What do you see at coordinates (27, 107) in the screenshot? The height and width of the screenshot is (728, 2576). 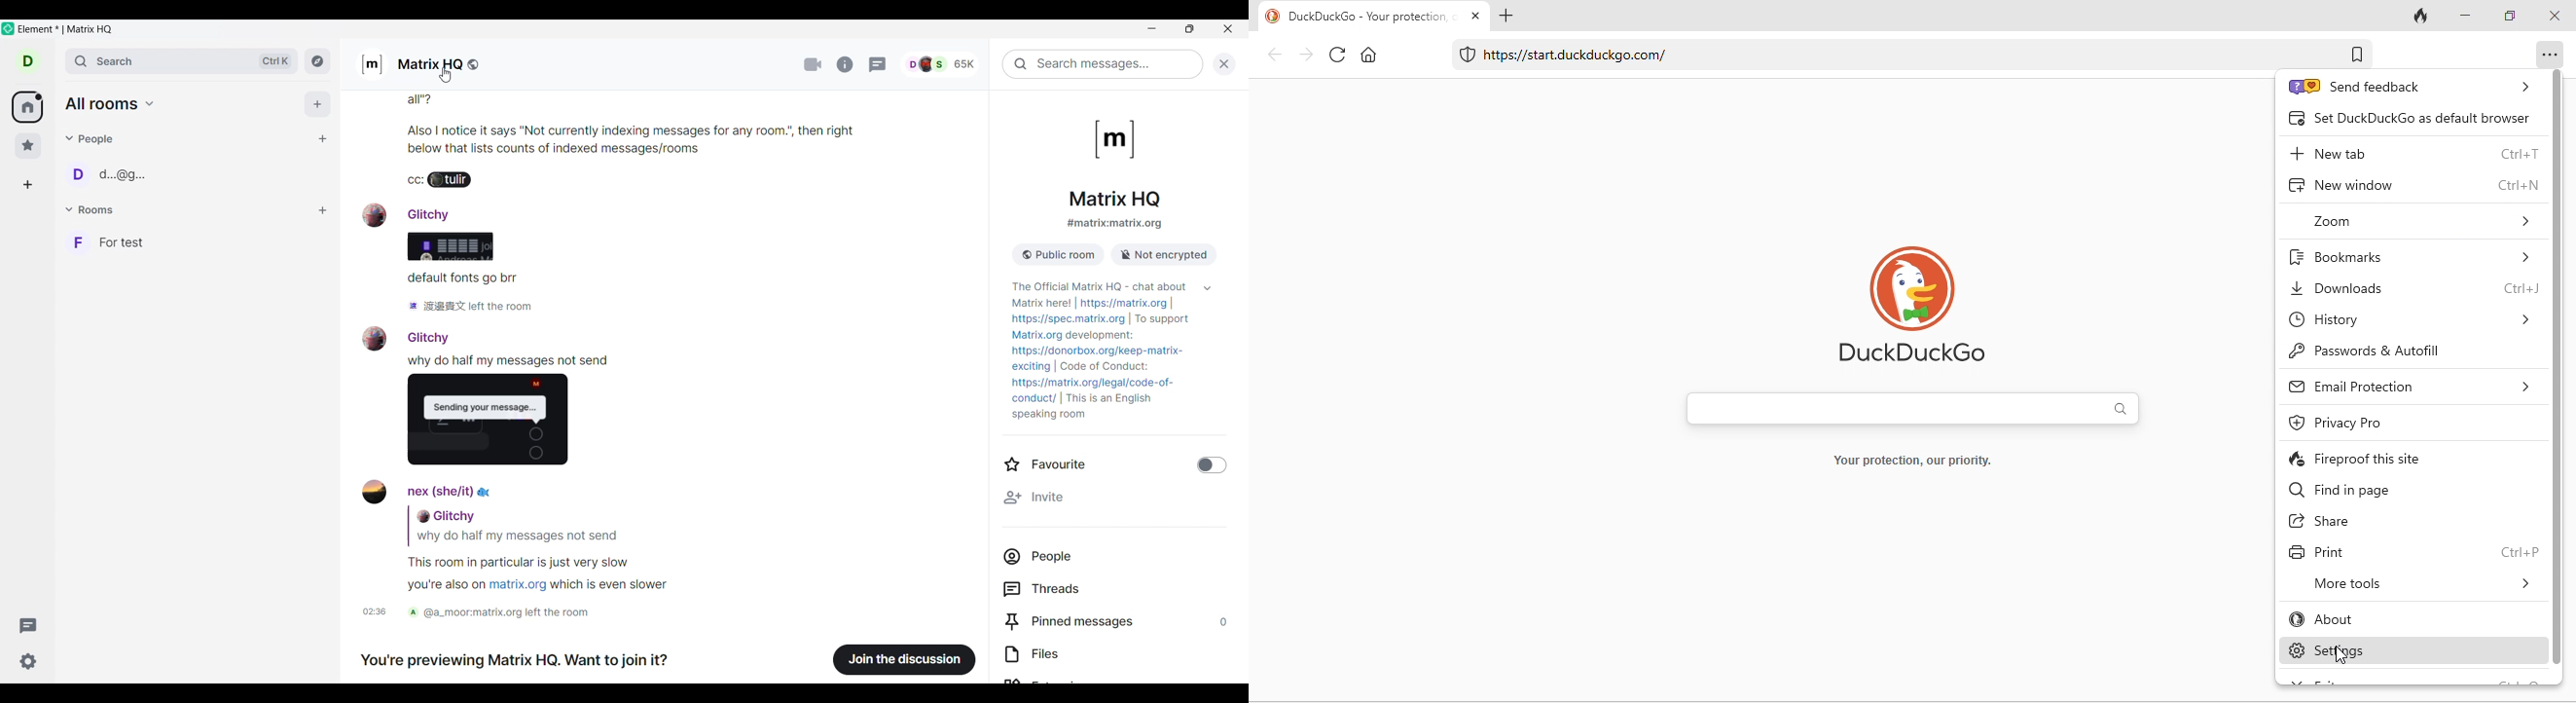 I see `Home` at bounding box center [27, 107].